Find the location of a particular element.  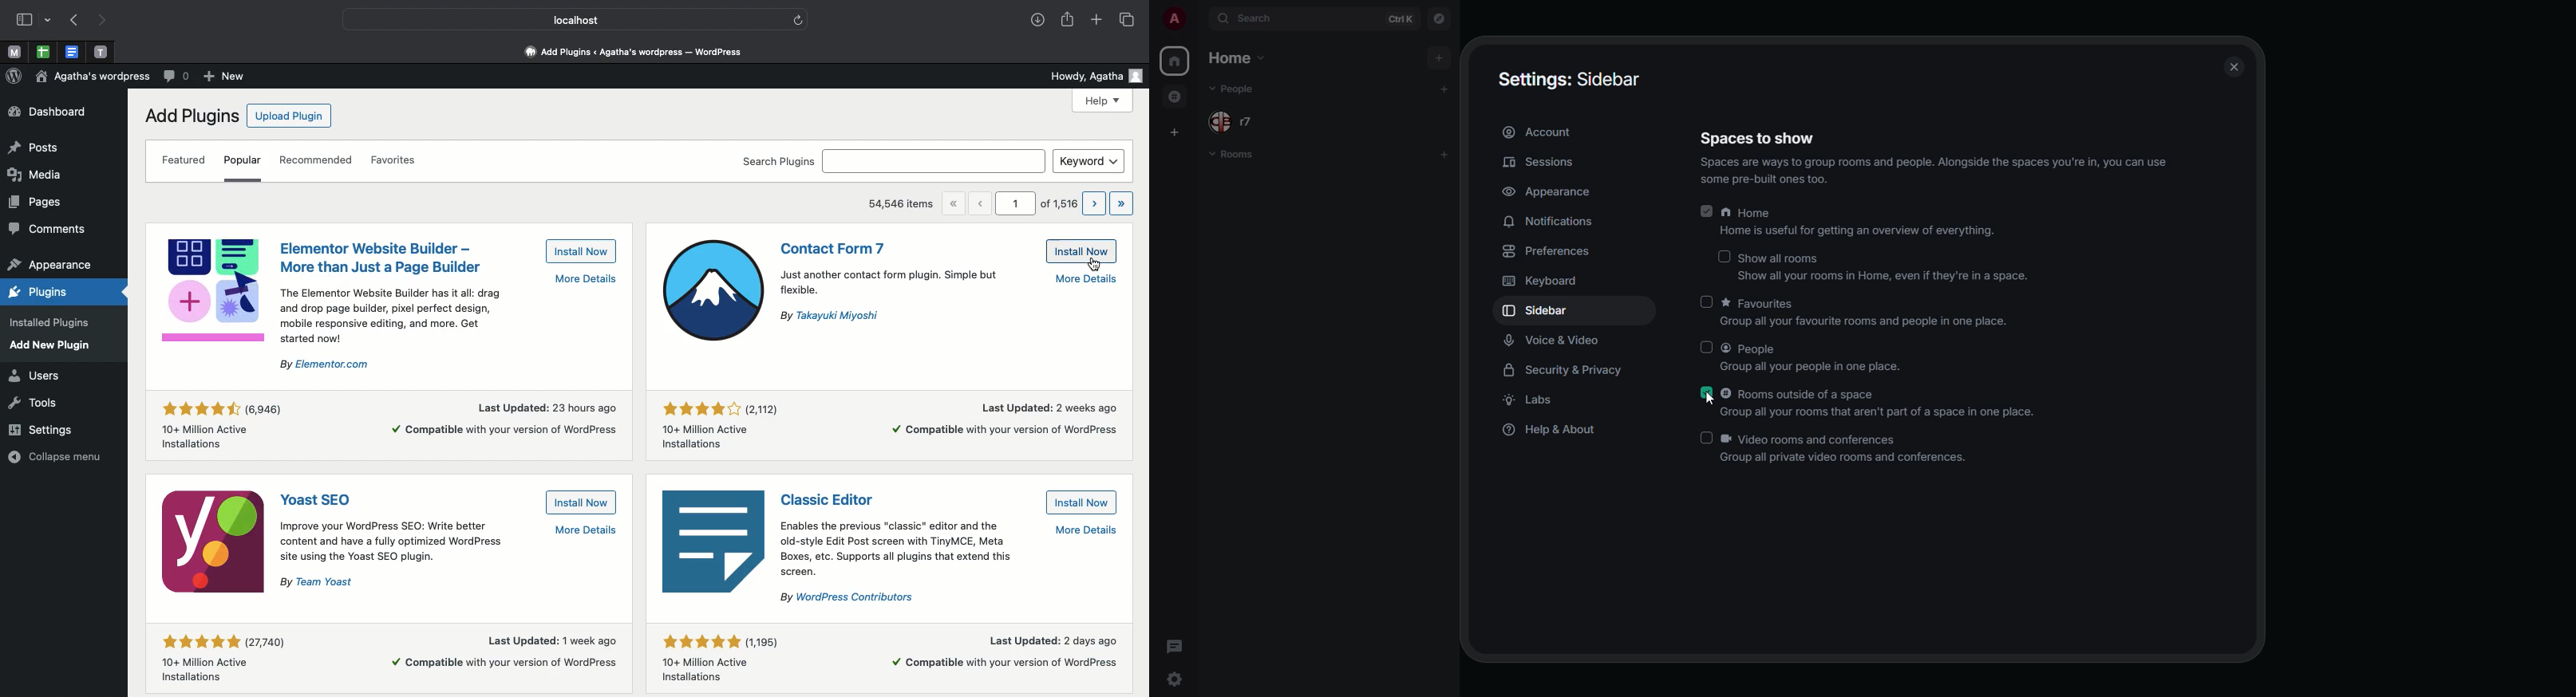

Yoast SEO is located at coordinates (316, 500).